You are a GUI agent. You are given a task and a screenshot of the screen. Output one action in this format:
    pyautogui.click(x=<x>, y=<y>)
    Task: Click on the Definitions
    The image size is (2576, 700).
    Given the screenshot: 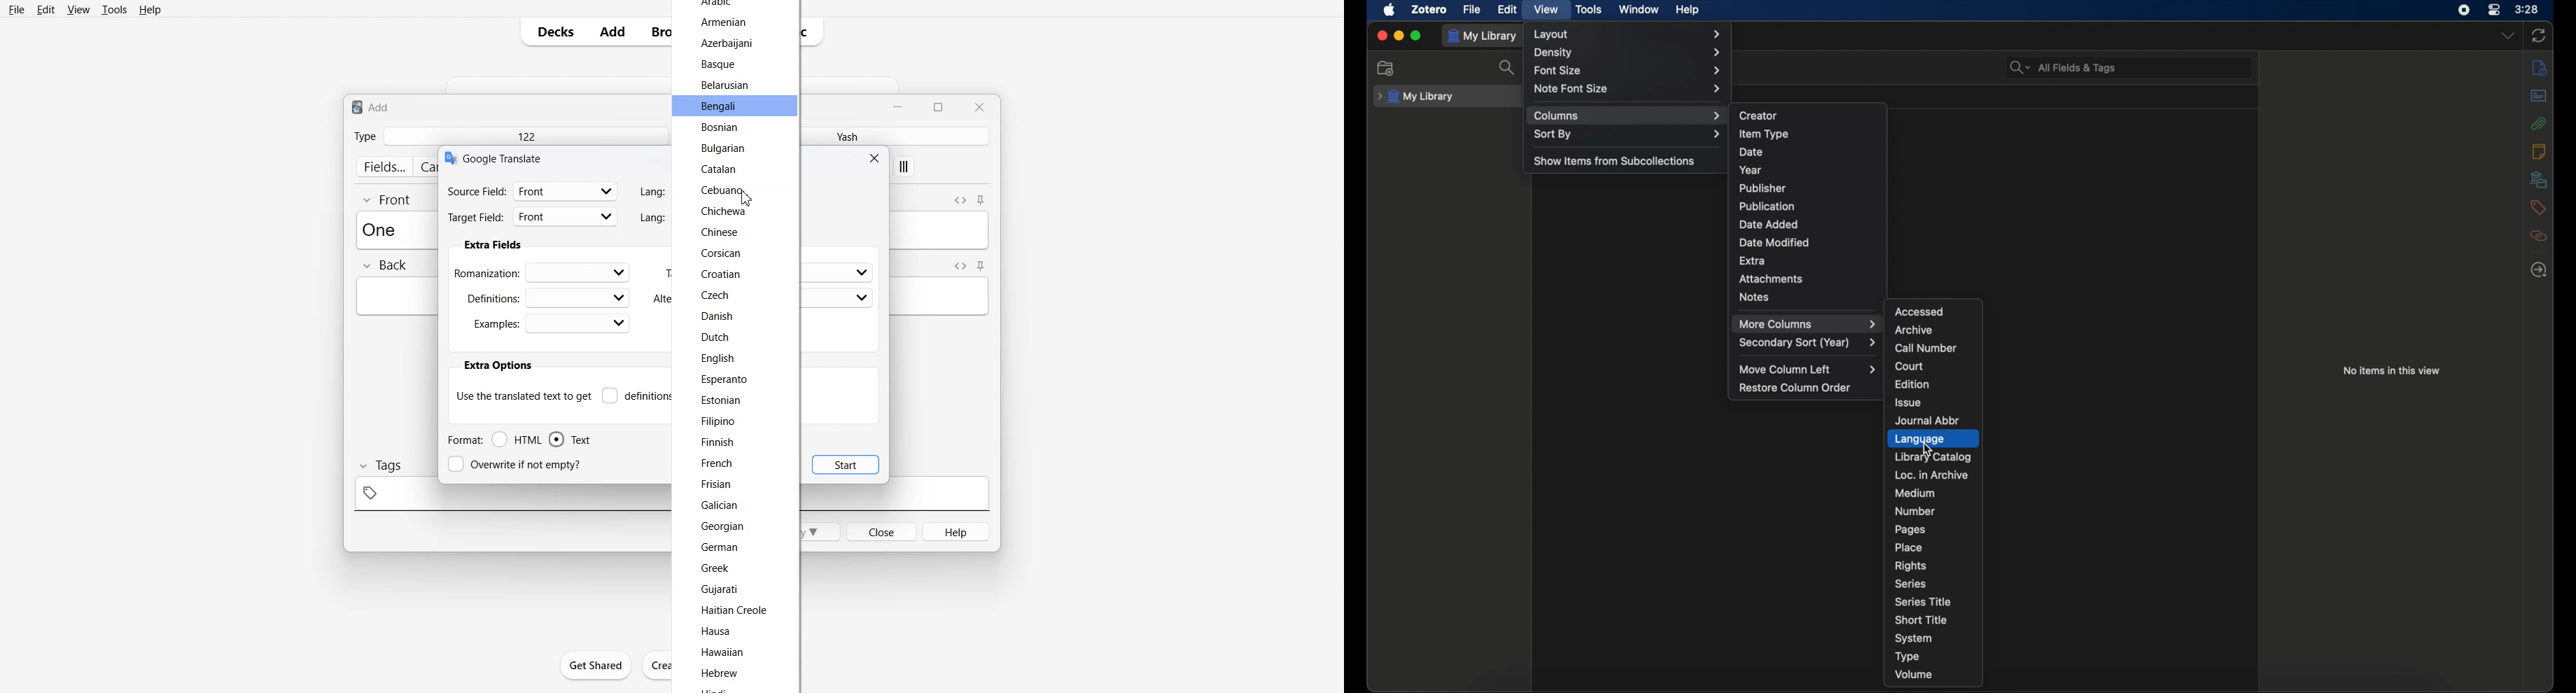 What is the action you would take?
    pyautogui.click(x=637, y=396)
    